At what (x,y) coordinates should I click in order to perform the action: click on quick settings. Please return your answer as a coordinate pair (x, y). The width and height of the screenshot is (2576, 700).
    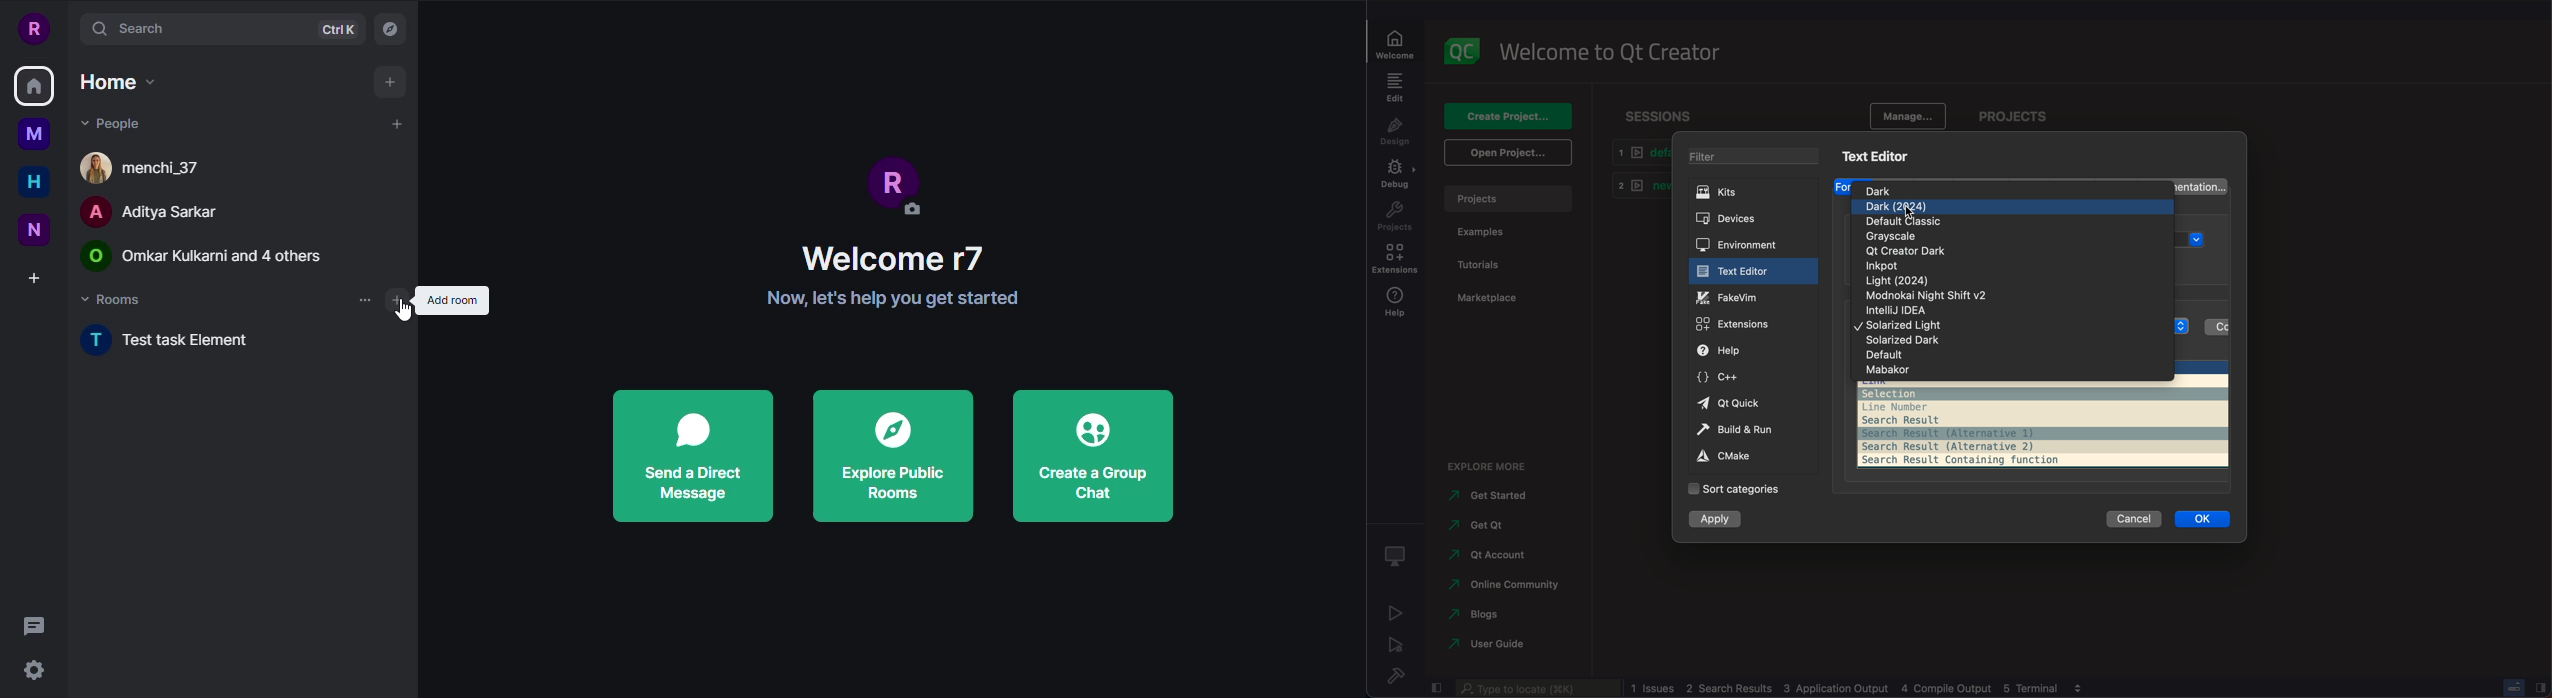
    Looking at the image, I should click on (35, 673).